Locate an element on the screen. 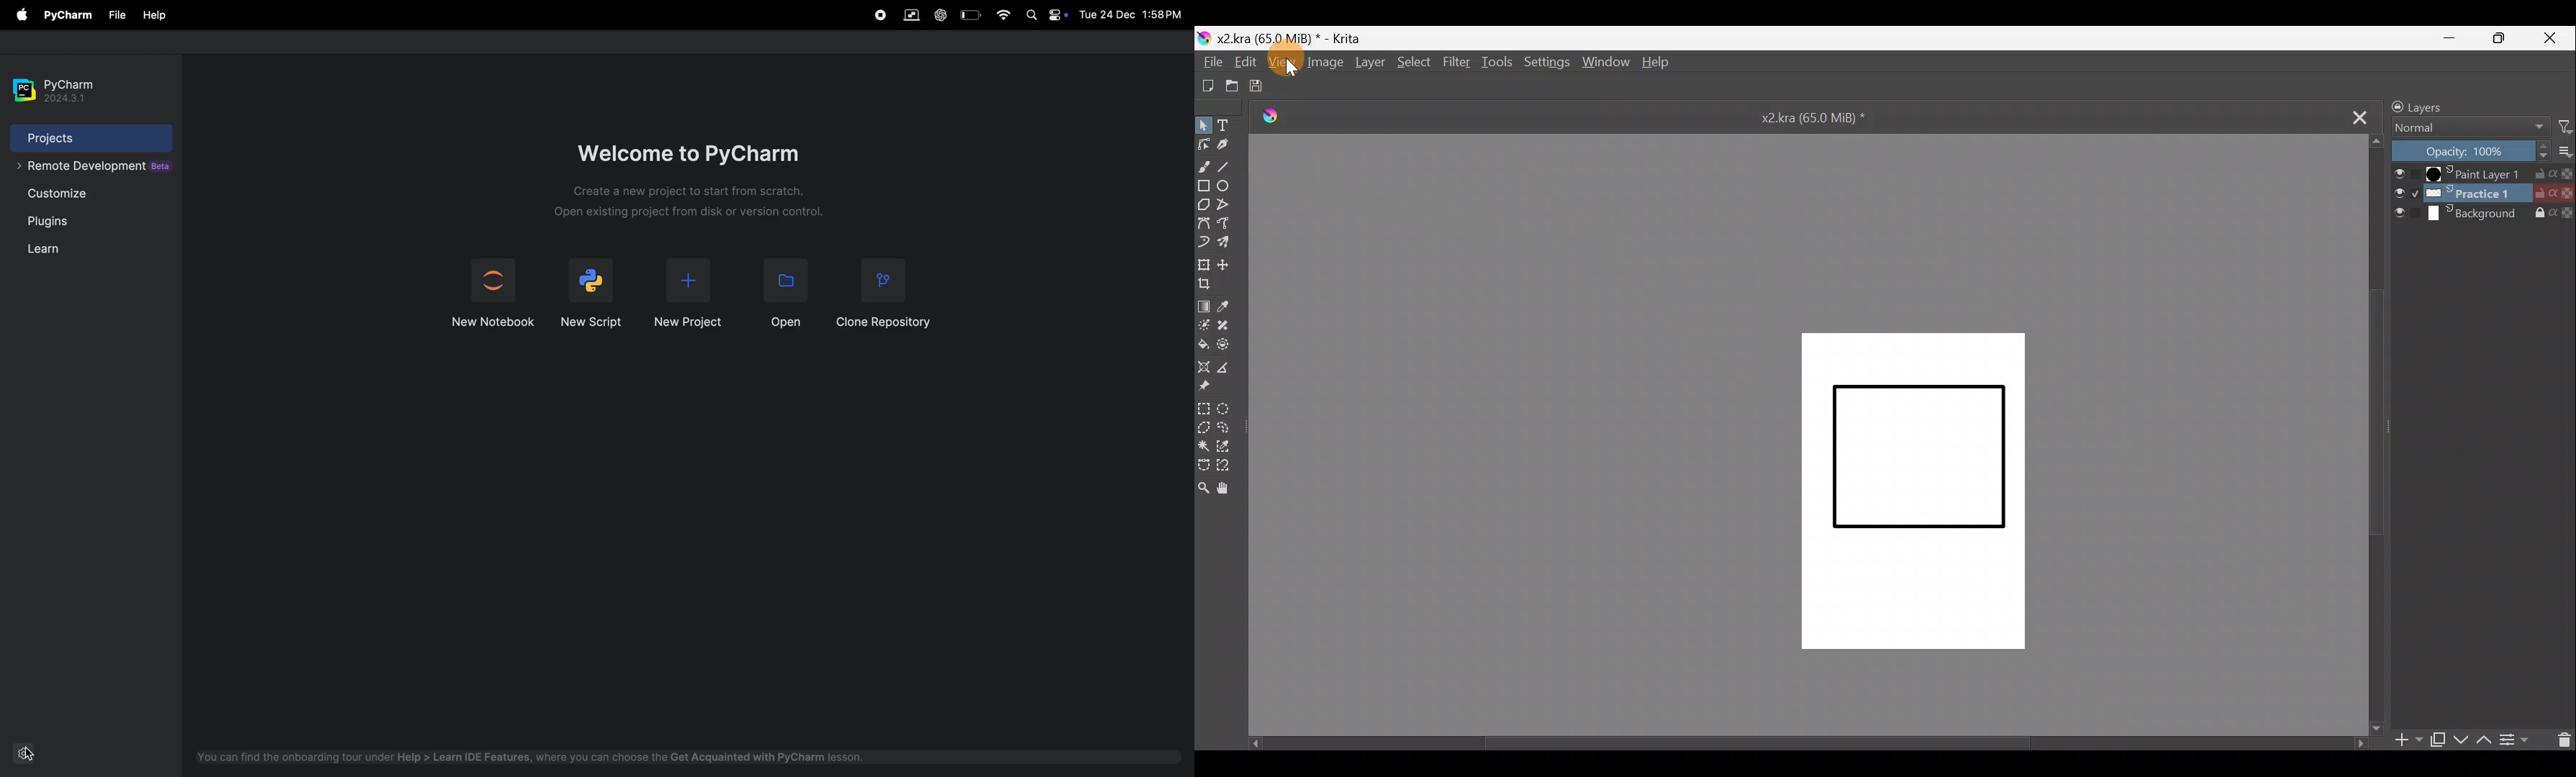 This screenshot has width=2576, height=784. remote development is located at coordinates (91, 170).